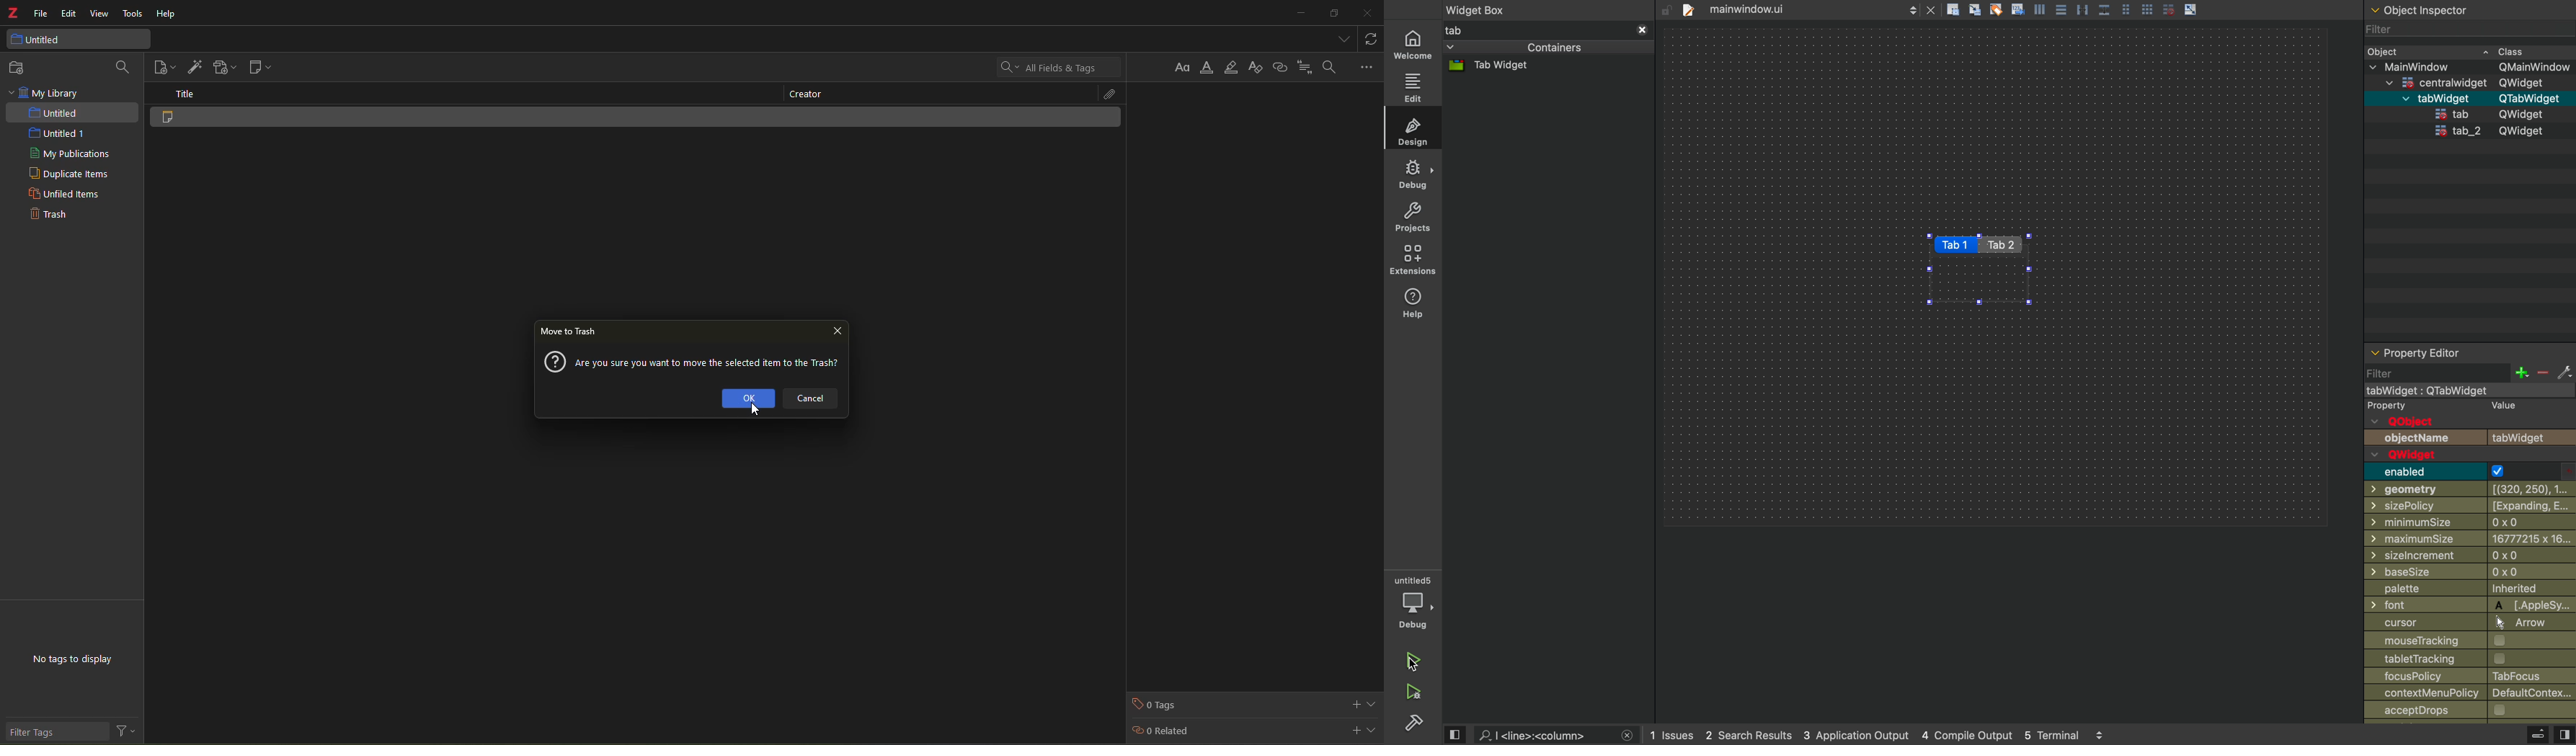  What do you see at coordinates (1879, 735) in the screenshot?
I see `logs` at bounding box center [1879, 735].